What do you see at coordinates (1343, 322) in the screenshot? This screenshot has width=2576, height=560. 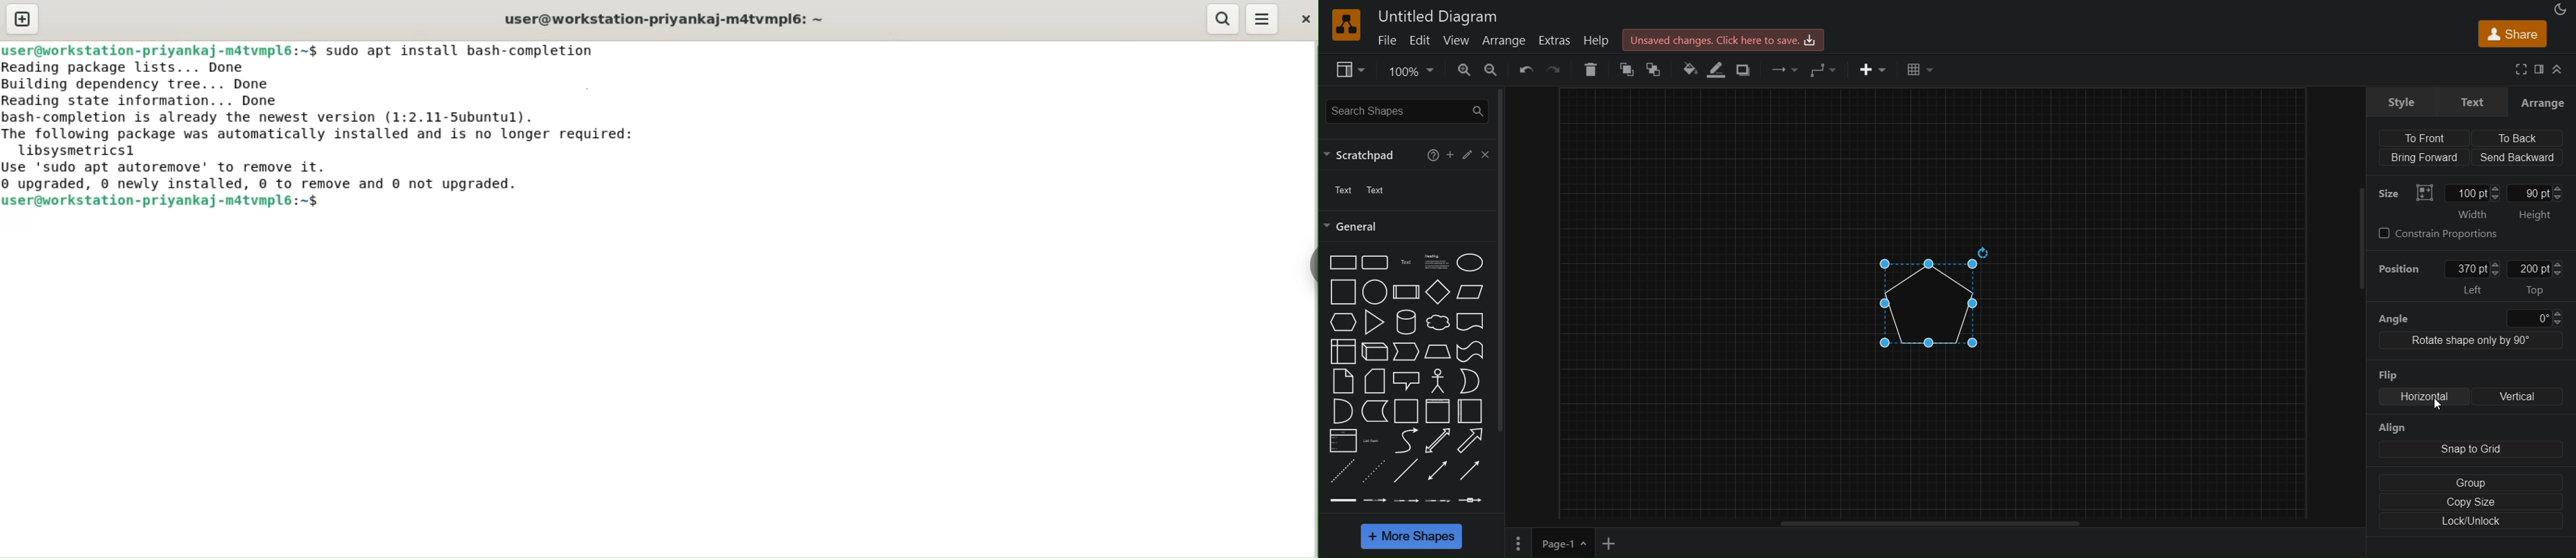 I see `Hexagon` at bounding box center [1343, 322].